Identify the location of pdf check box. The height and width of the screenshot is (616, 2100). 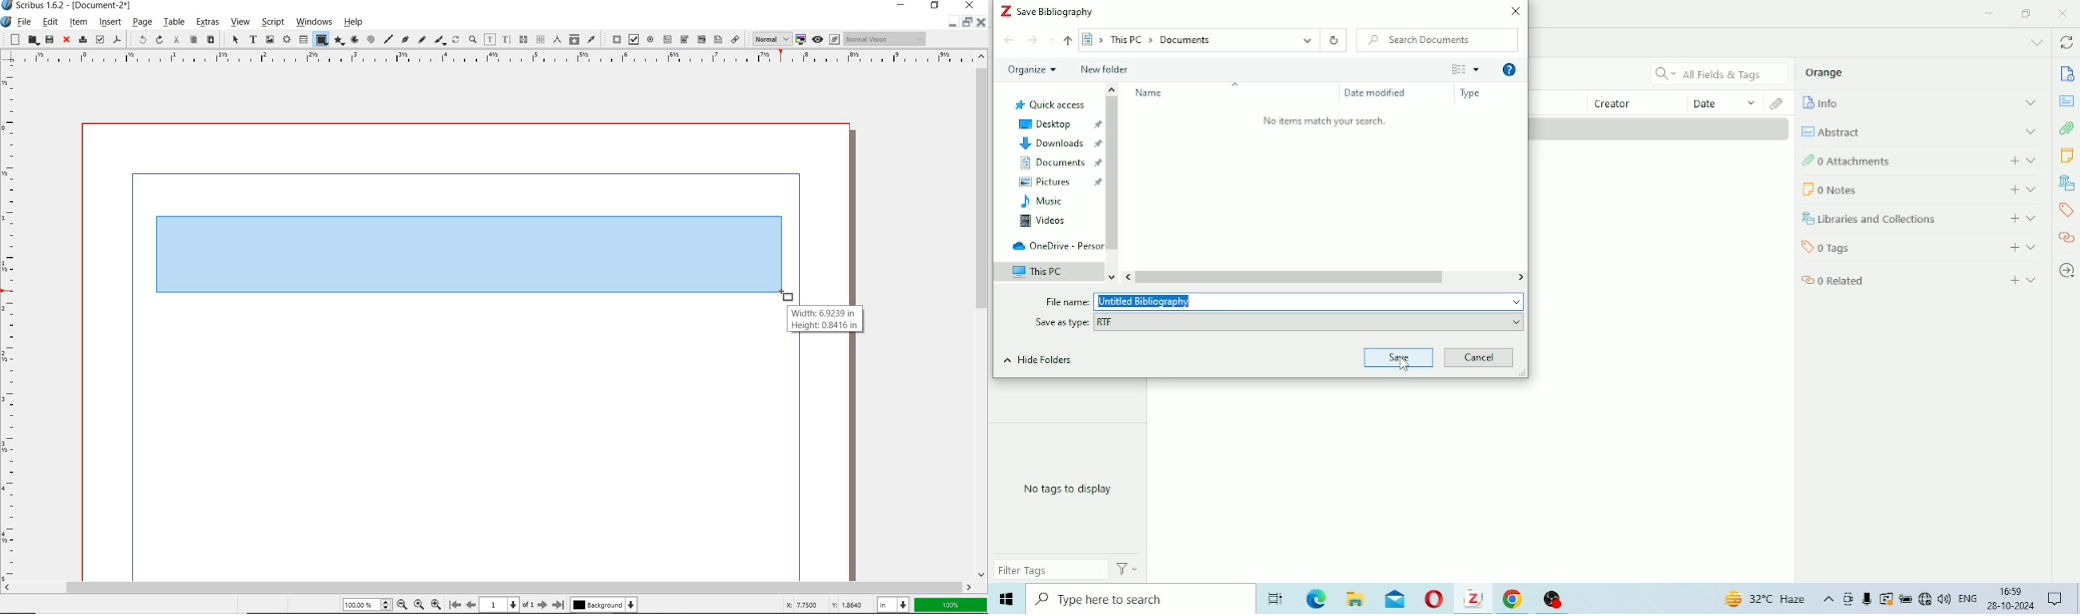
(632, 39).